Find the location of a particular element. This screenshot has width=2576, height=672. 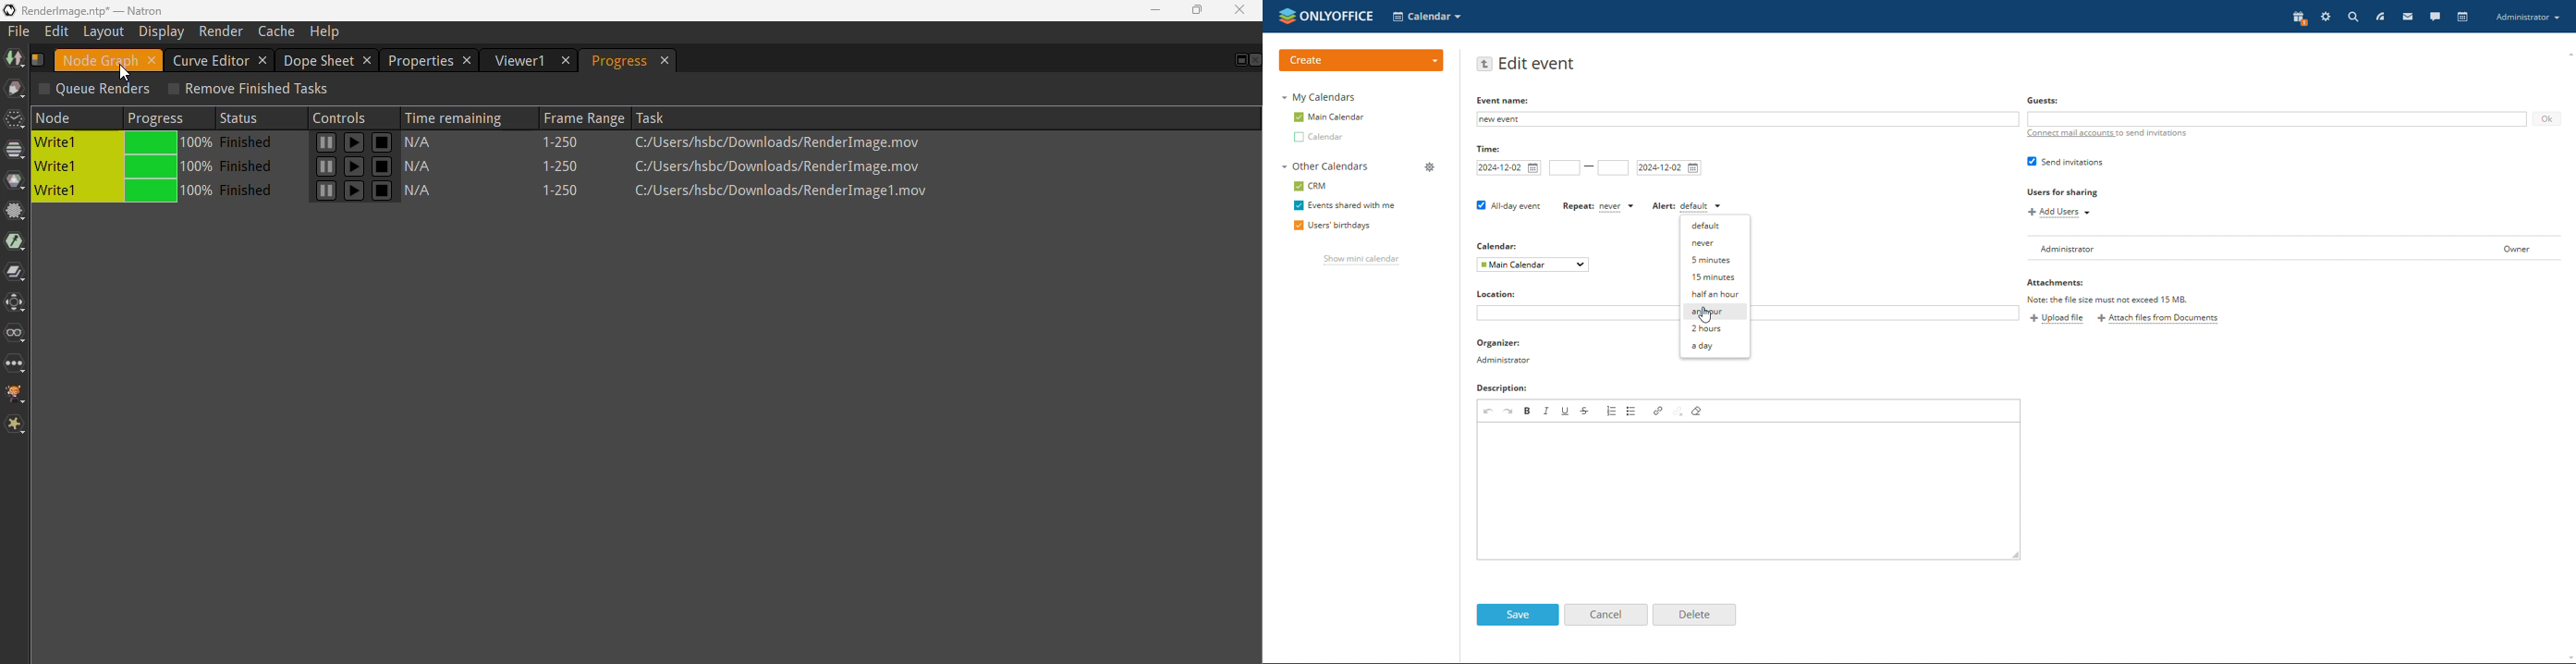

setting is located at coordinates (2326, 17).